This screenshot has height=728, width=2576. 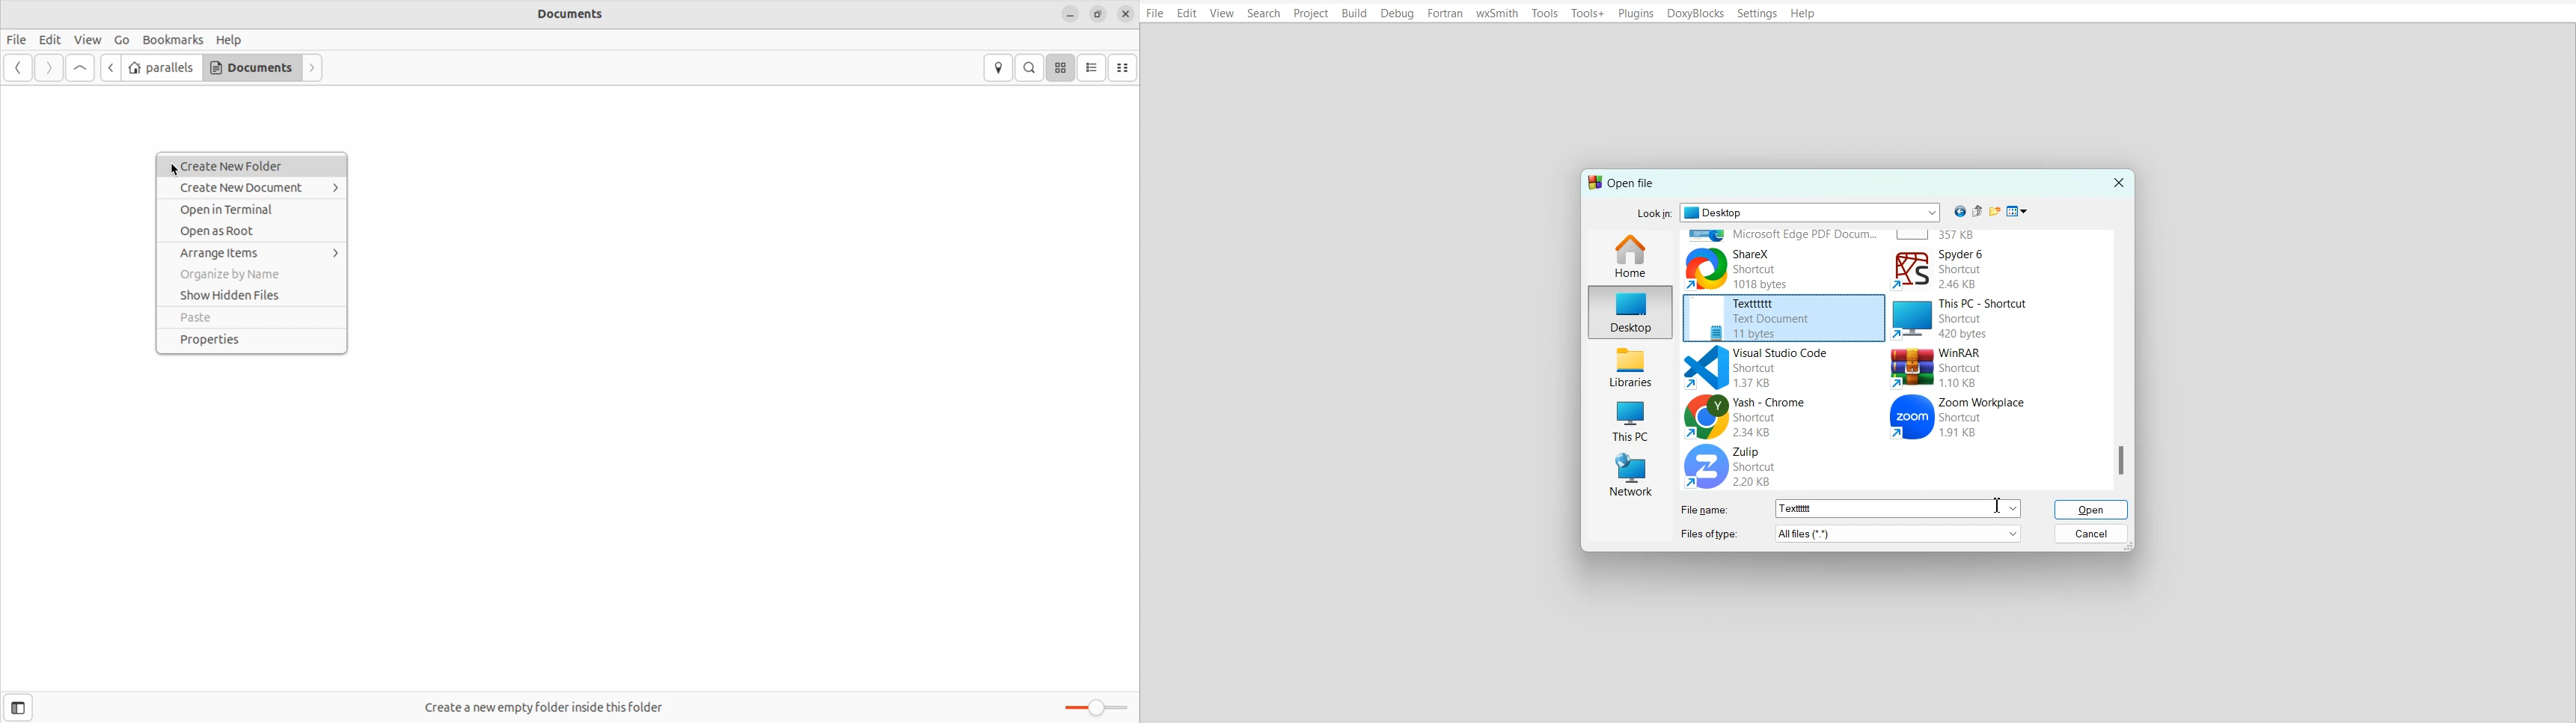 I want to click on Desktop, so click(x=1628, y=311).